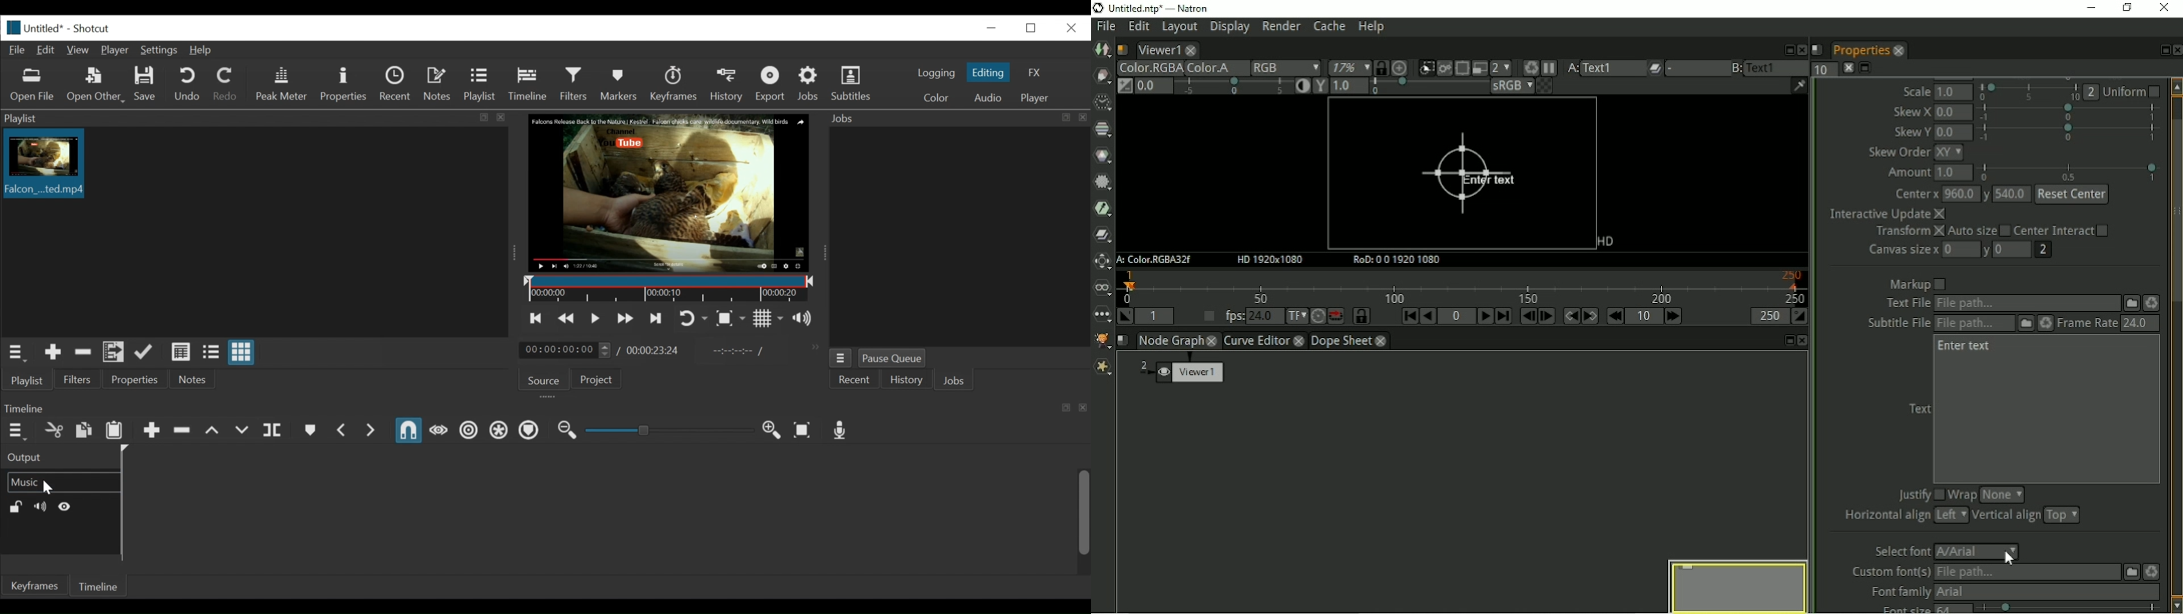 The image size is (2184, 616). I want to click on Mute , so click(38, 507).